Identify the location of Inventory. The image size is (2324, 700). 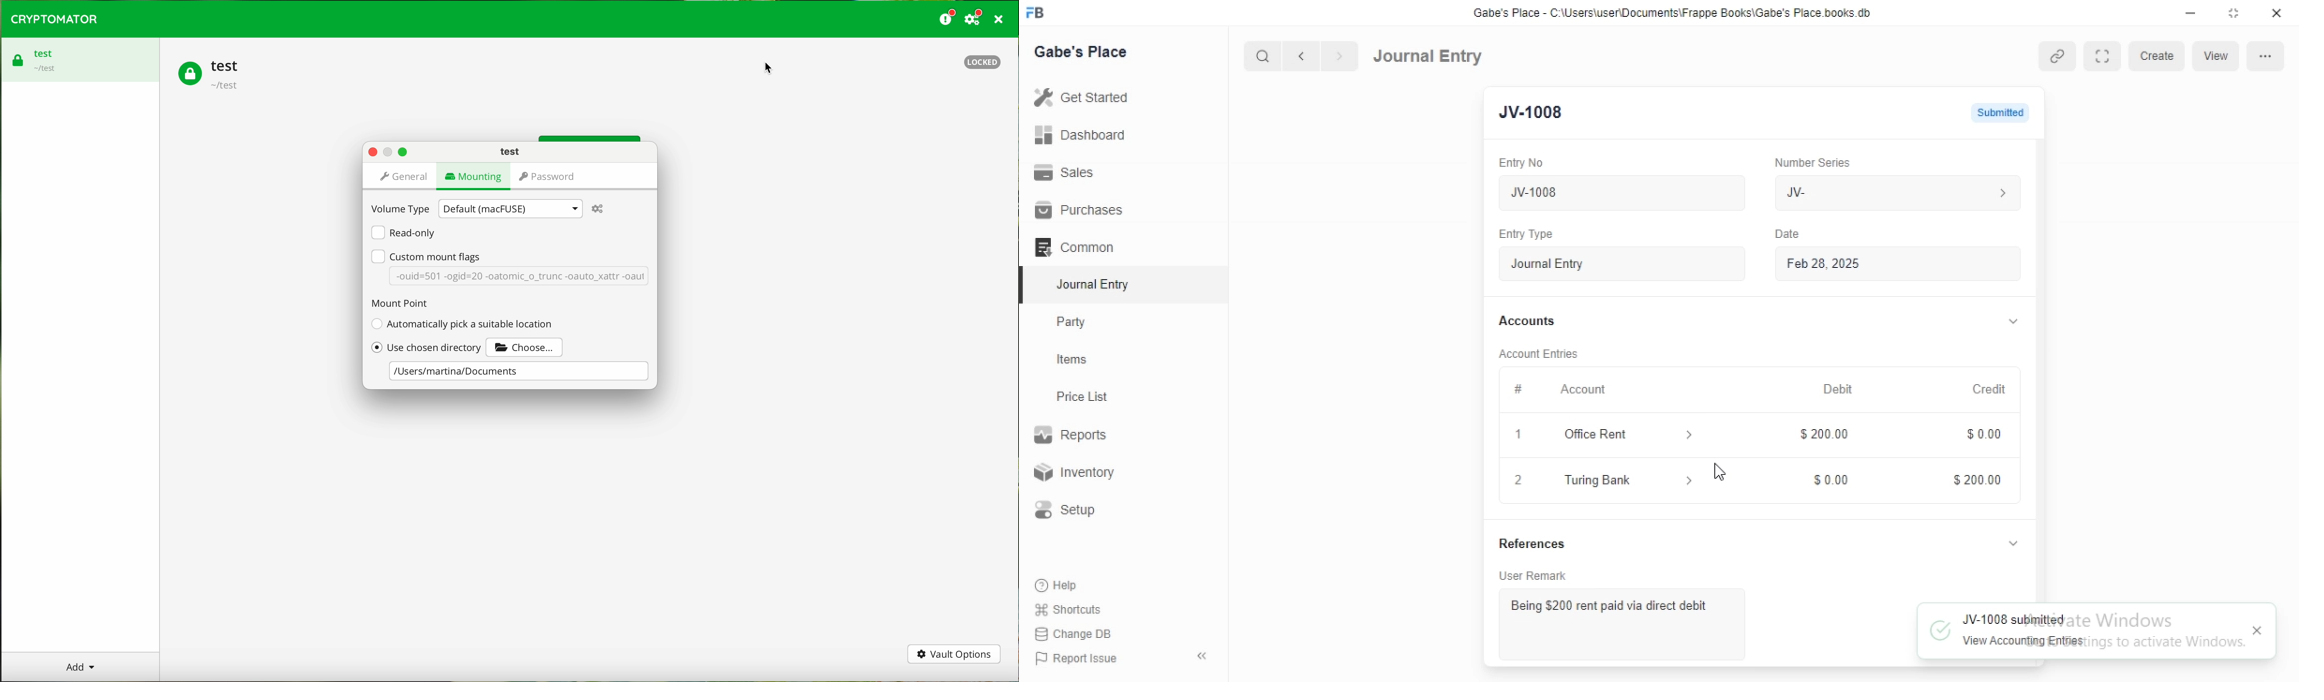
(1078, 474).